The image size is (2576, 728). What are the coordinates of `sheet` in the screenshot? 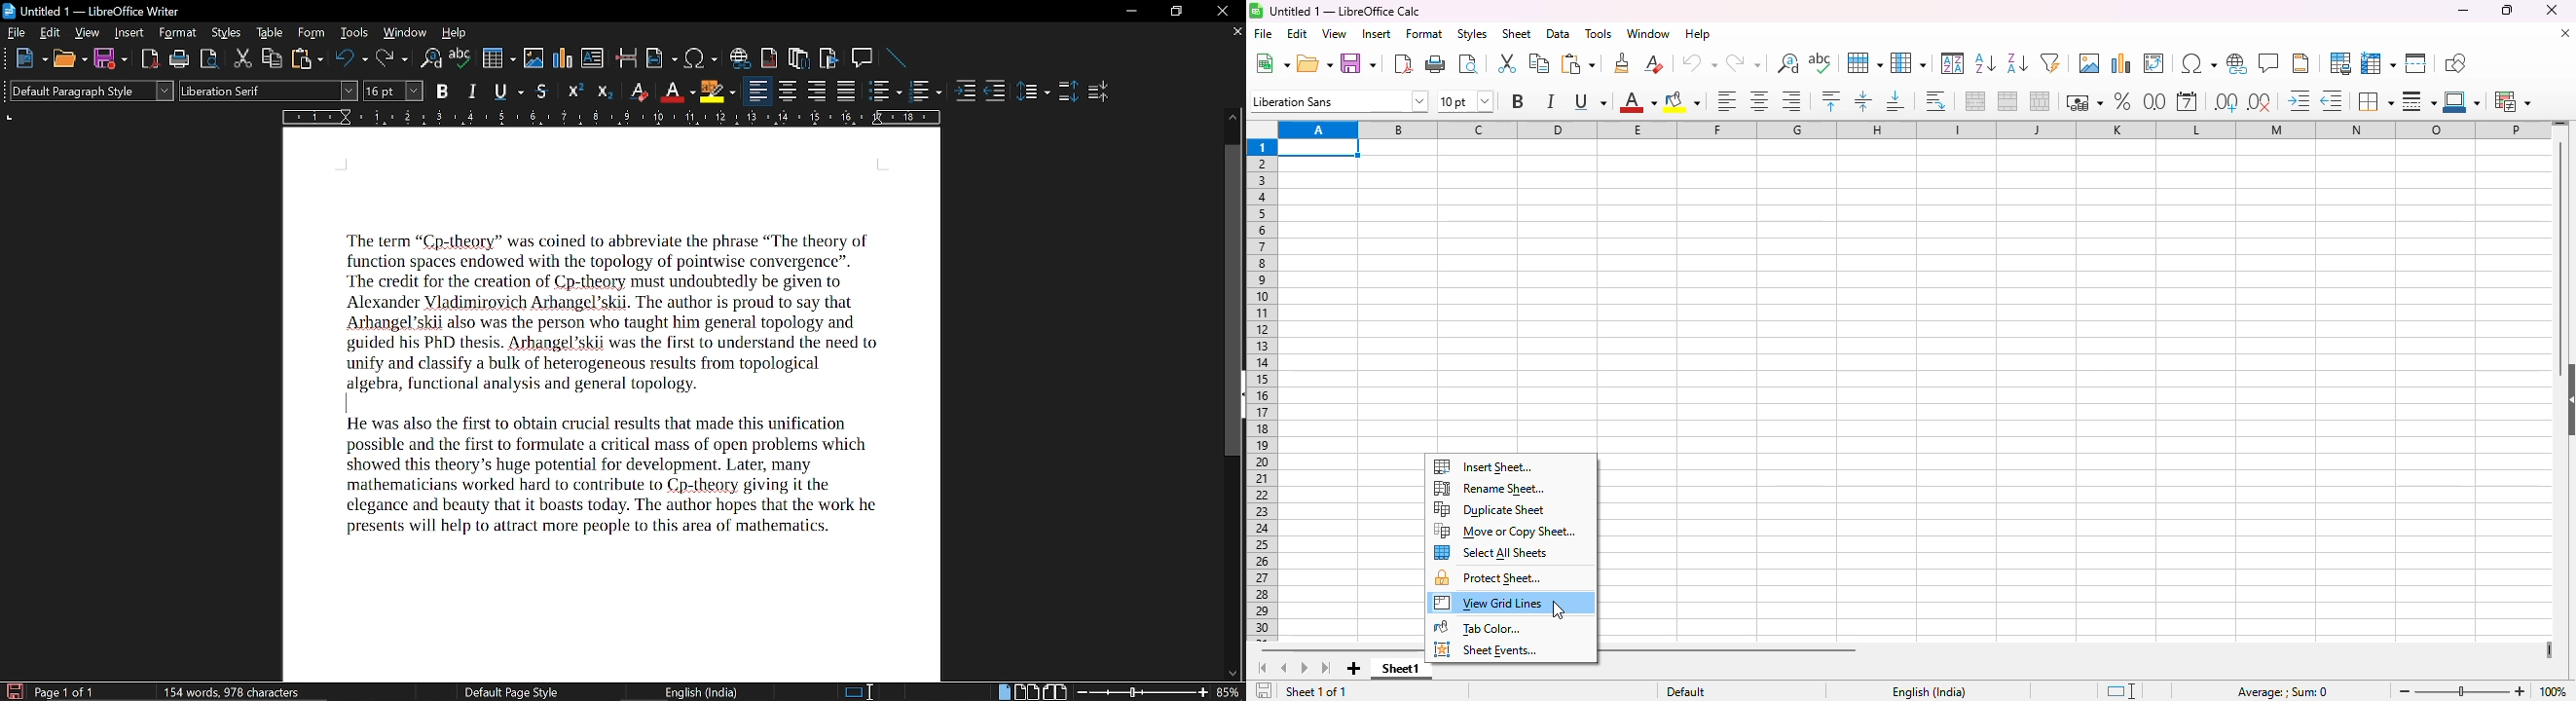 It's located at (1517, 33).